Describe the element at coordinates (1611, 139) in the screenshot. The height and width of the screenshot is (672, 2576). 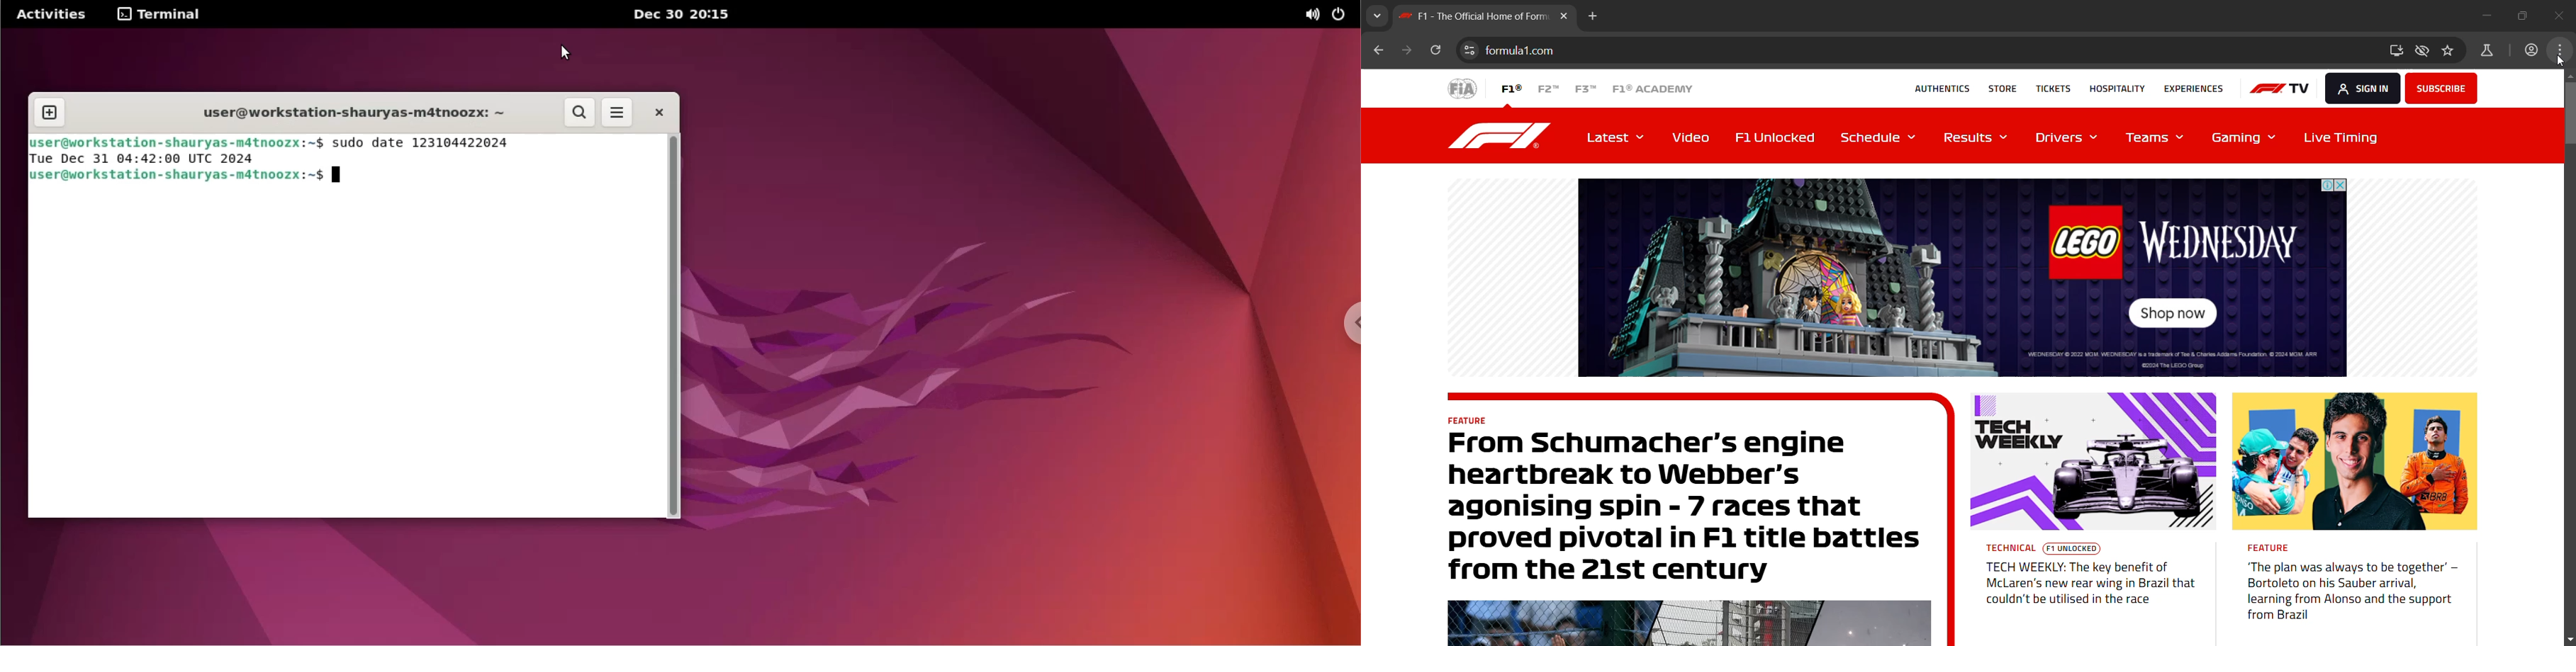
I see `Latest` at that location.